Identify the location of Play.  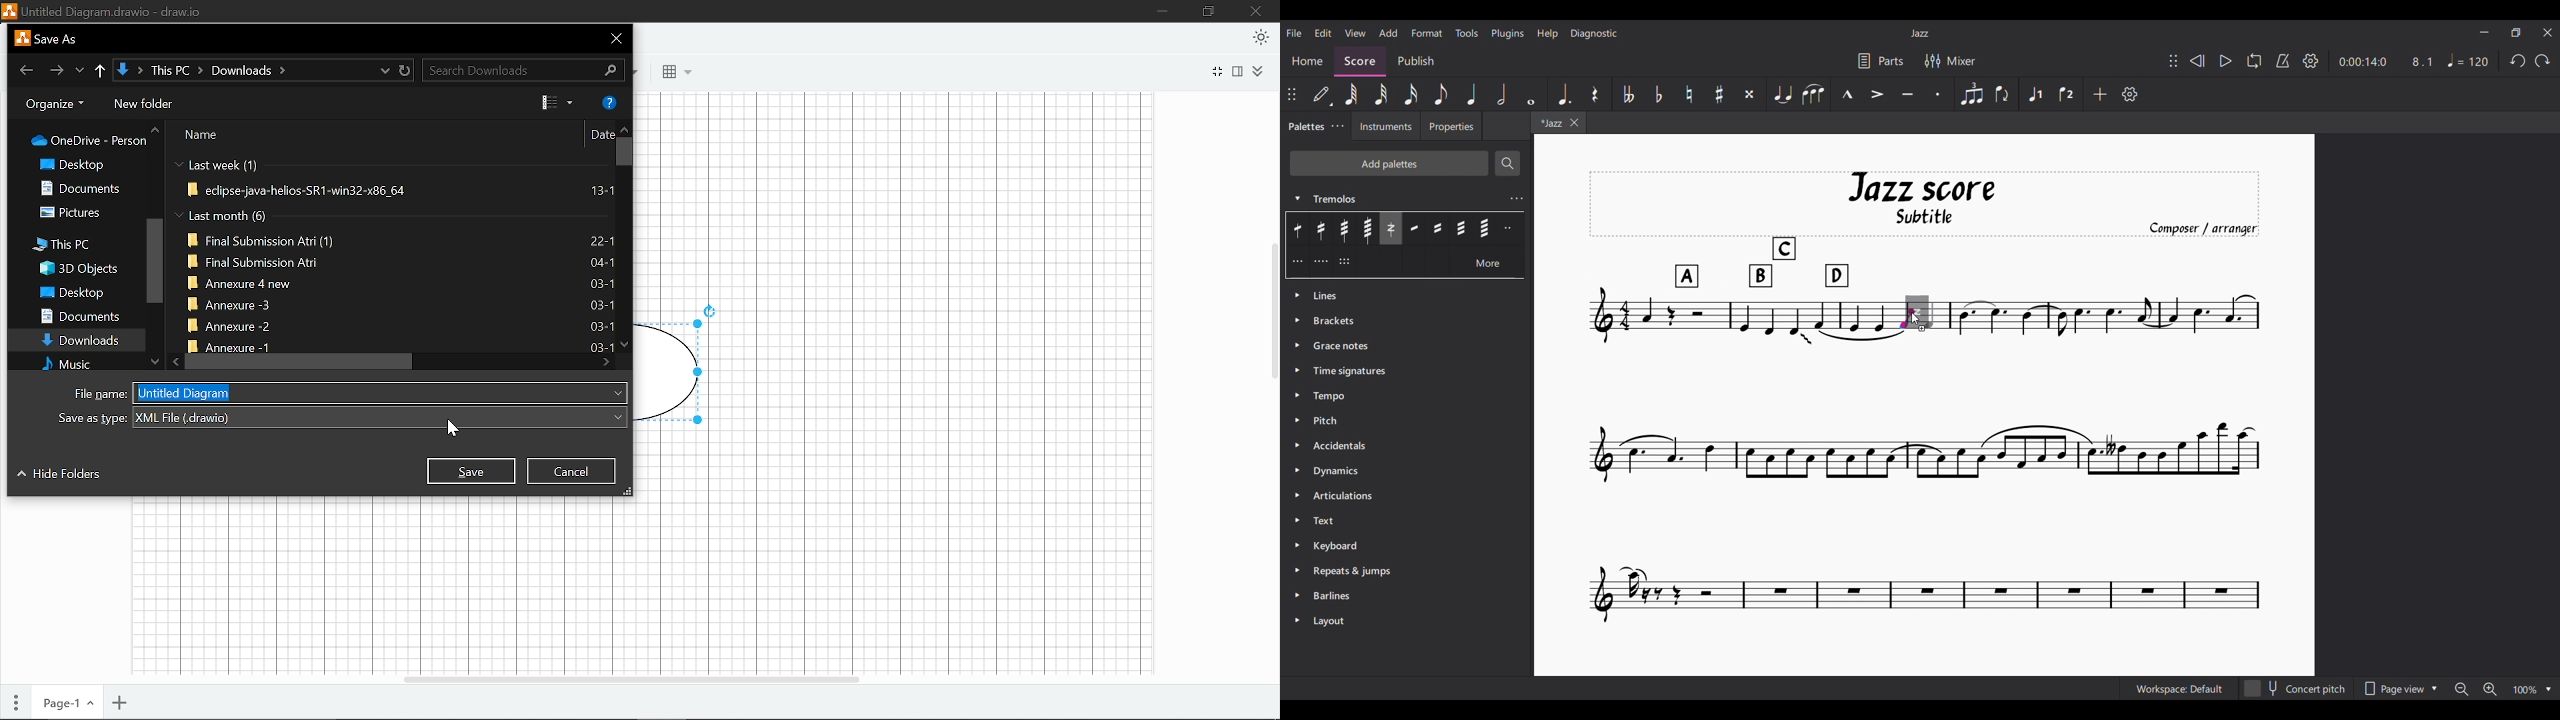
(2226, 61).